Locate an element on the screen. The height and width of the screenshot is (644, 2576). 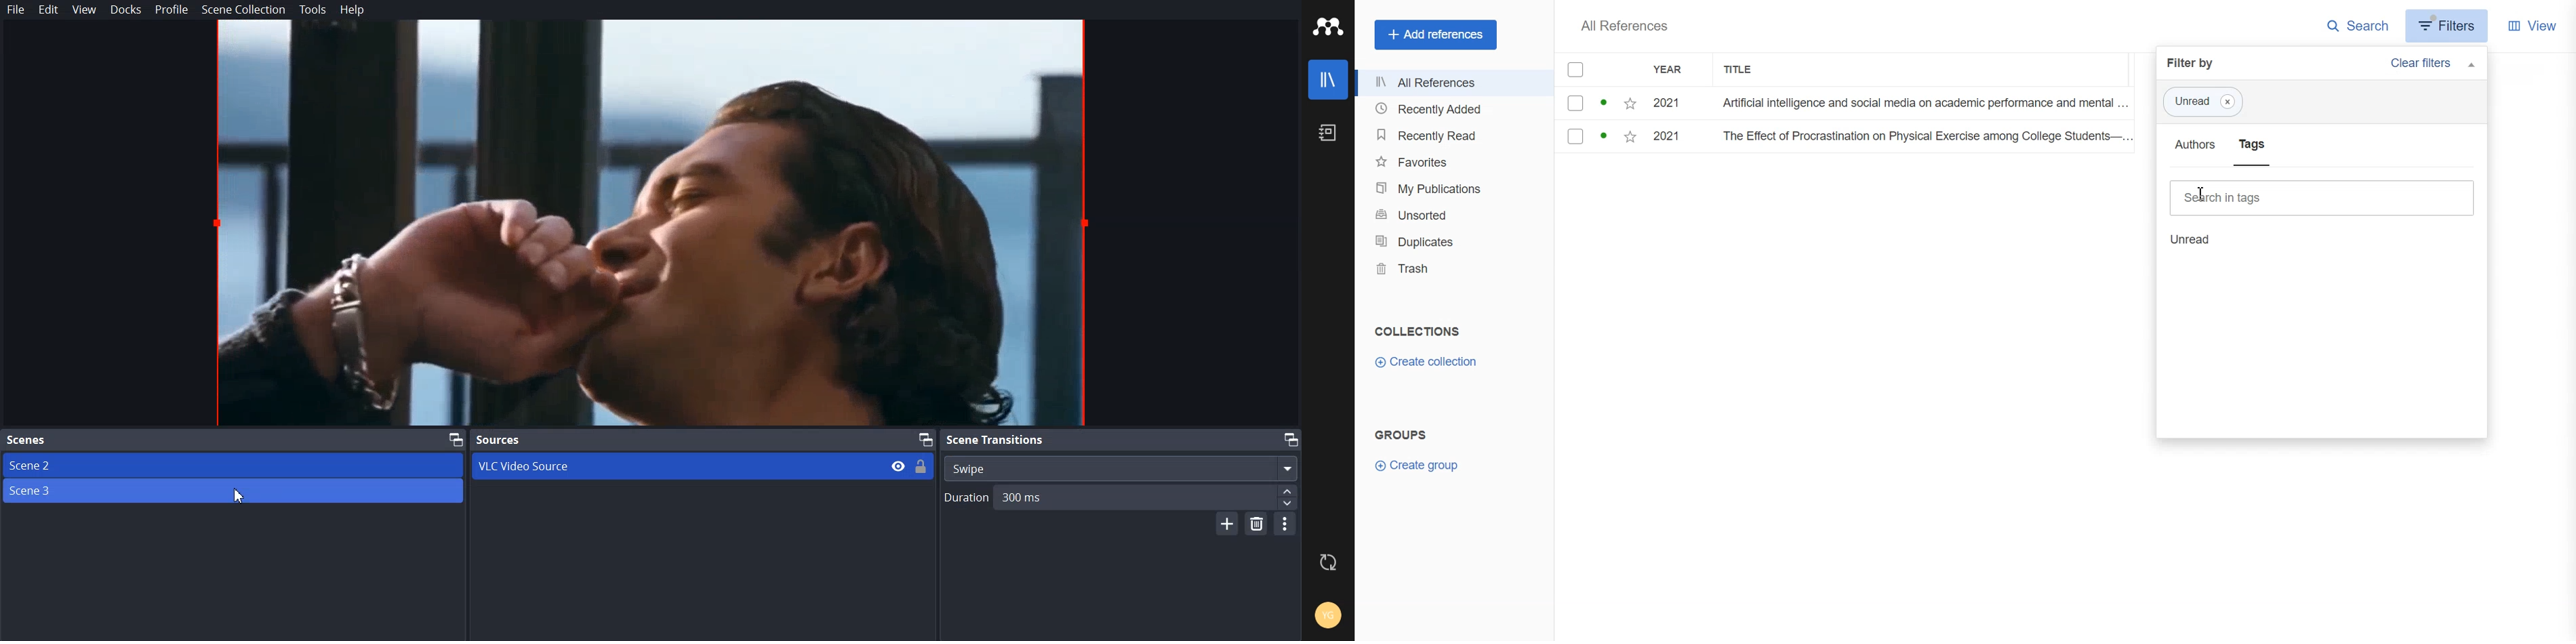
All References is located at coordinates (1454, 84).